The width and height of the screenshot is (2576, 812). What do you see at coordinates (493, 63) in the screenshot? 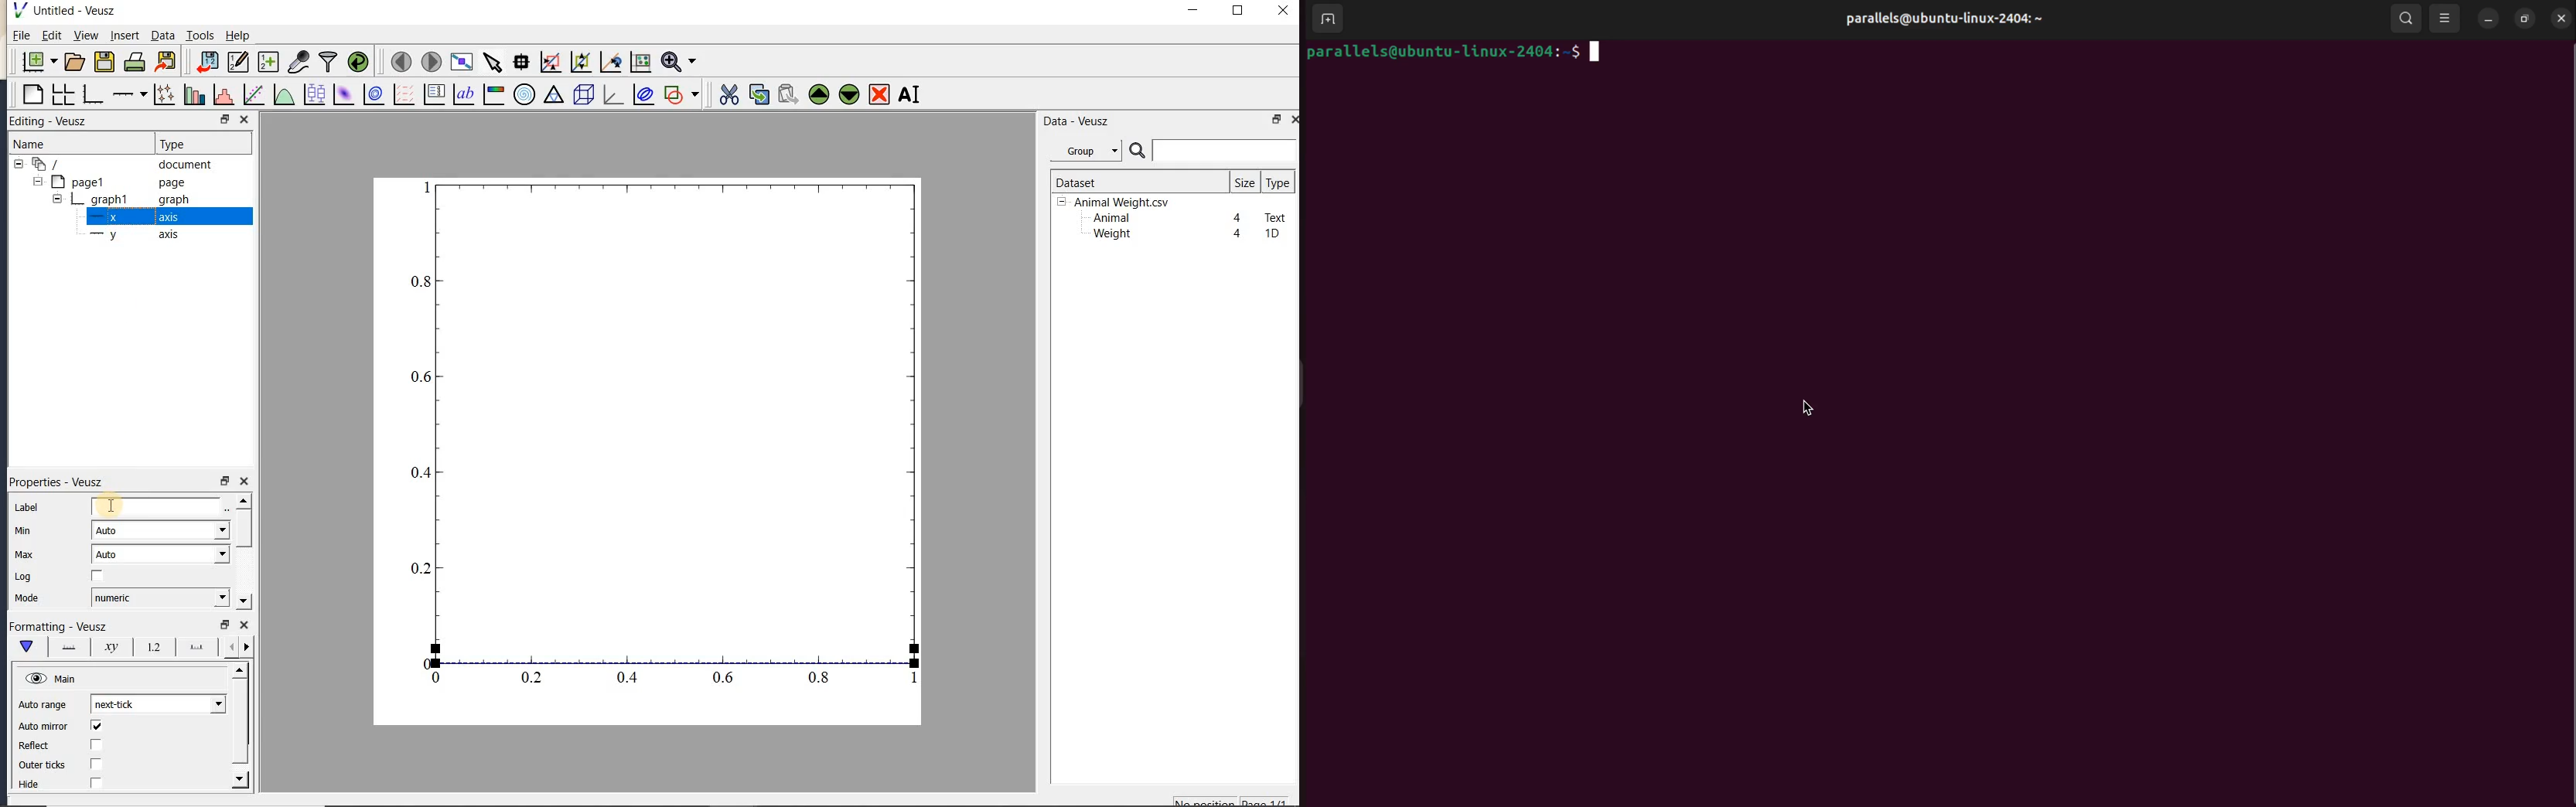
I see `select items from the graph or scroll` at bounding box center [493, 63].